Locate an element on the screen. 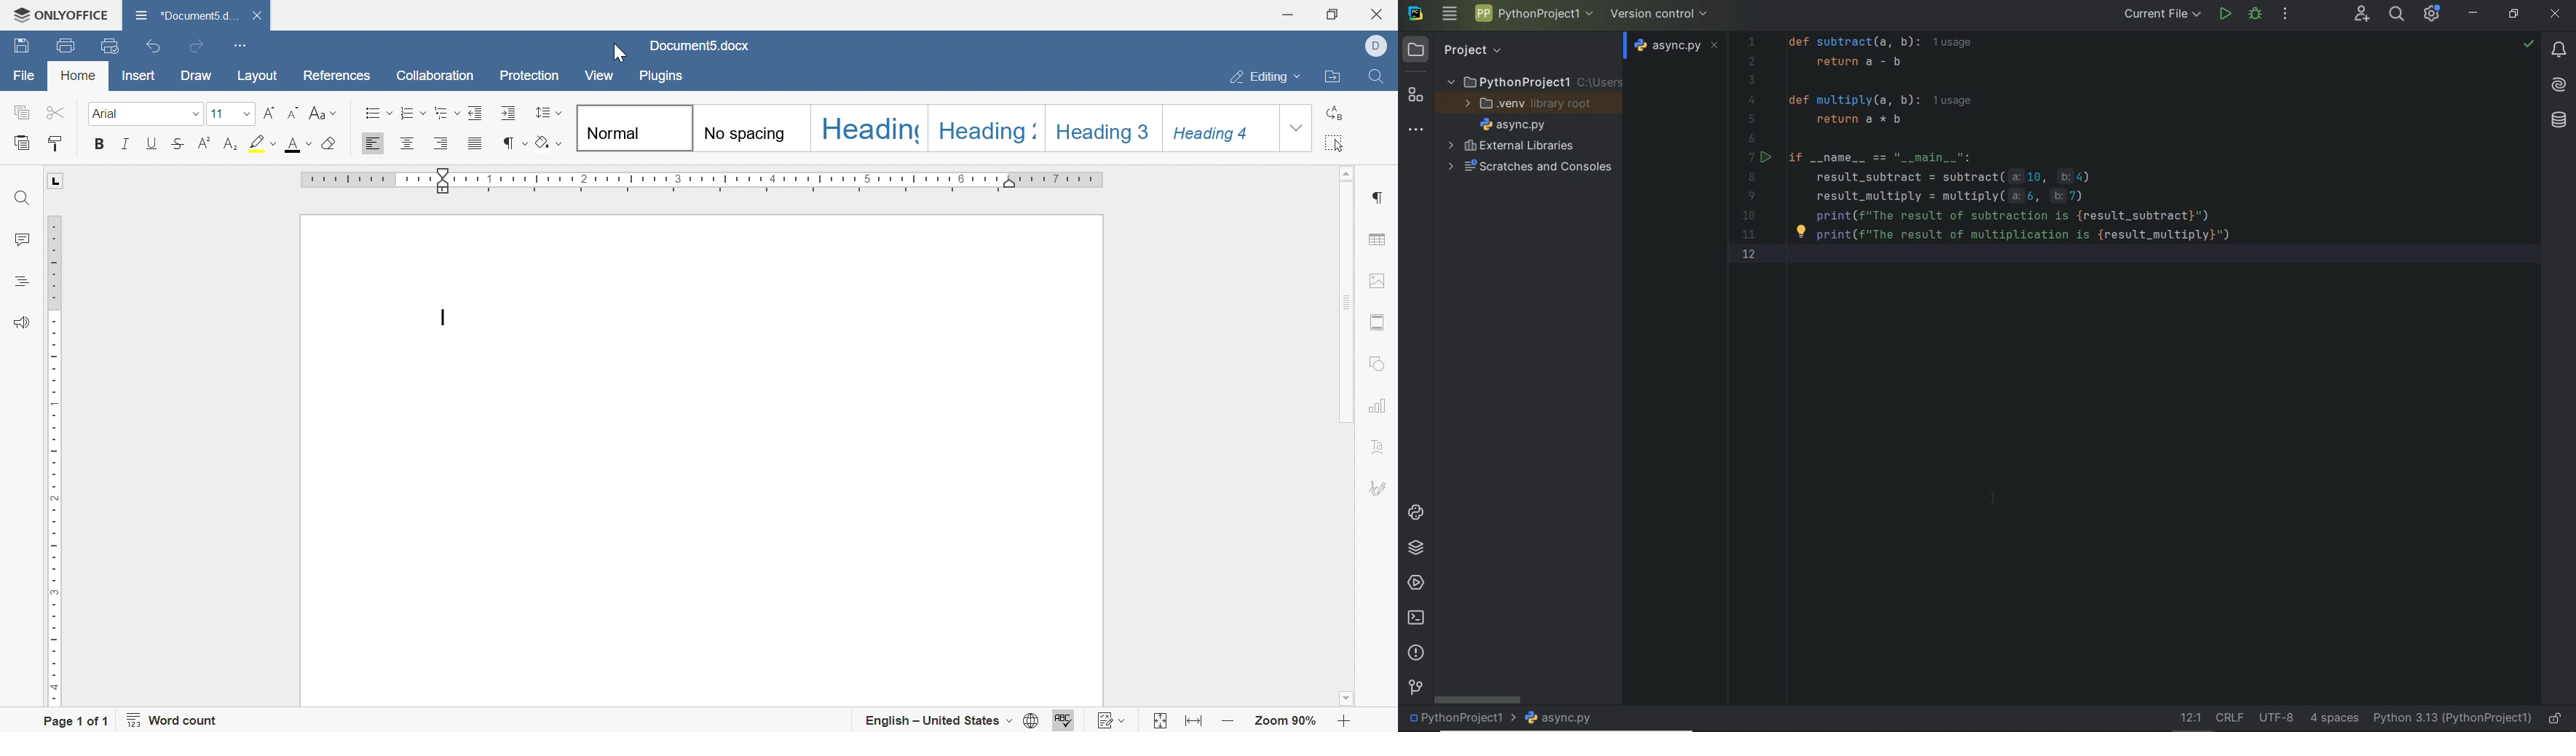 This screenshot has height=756, width=2576. minimize is located at coordinates (1289, 13).